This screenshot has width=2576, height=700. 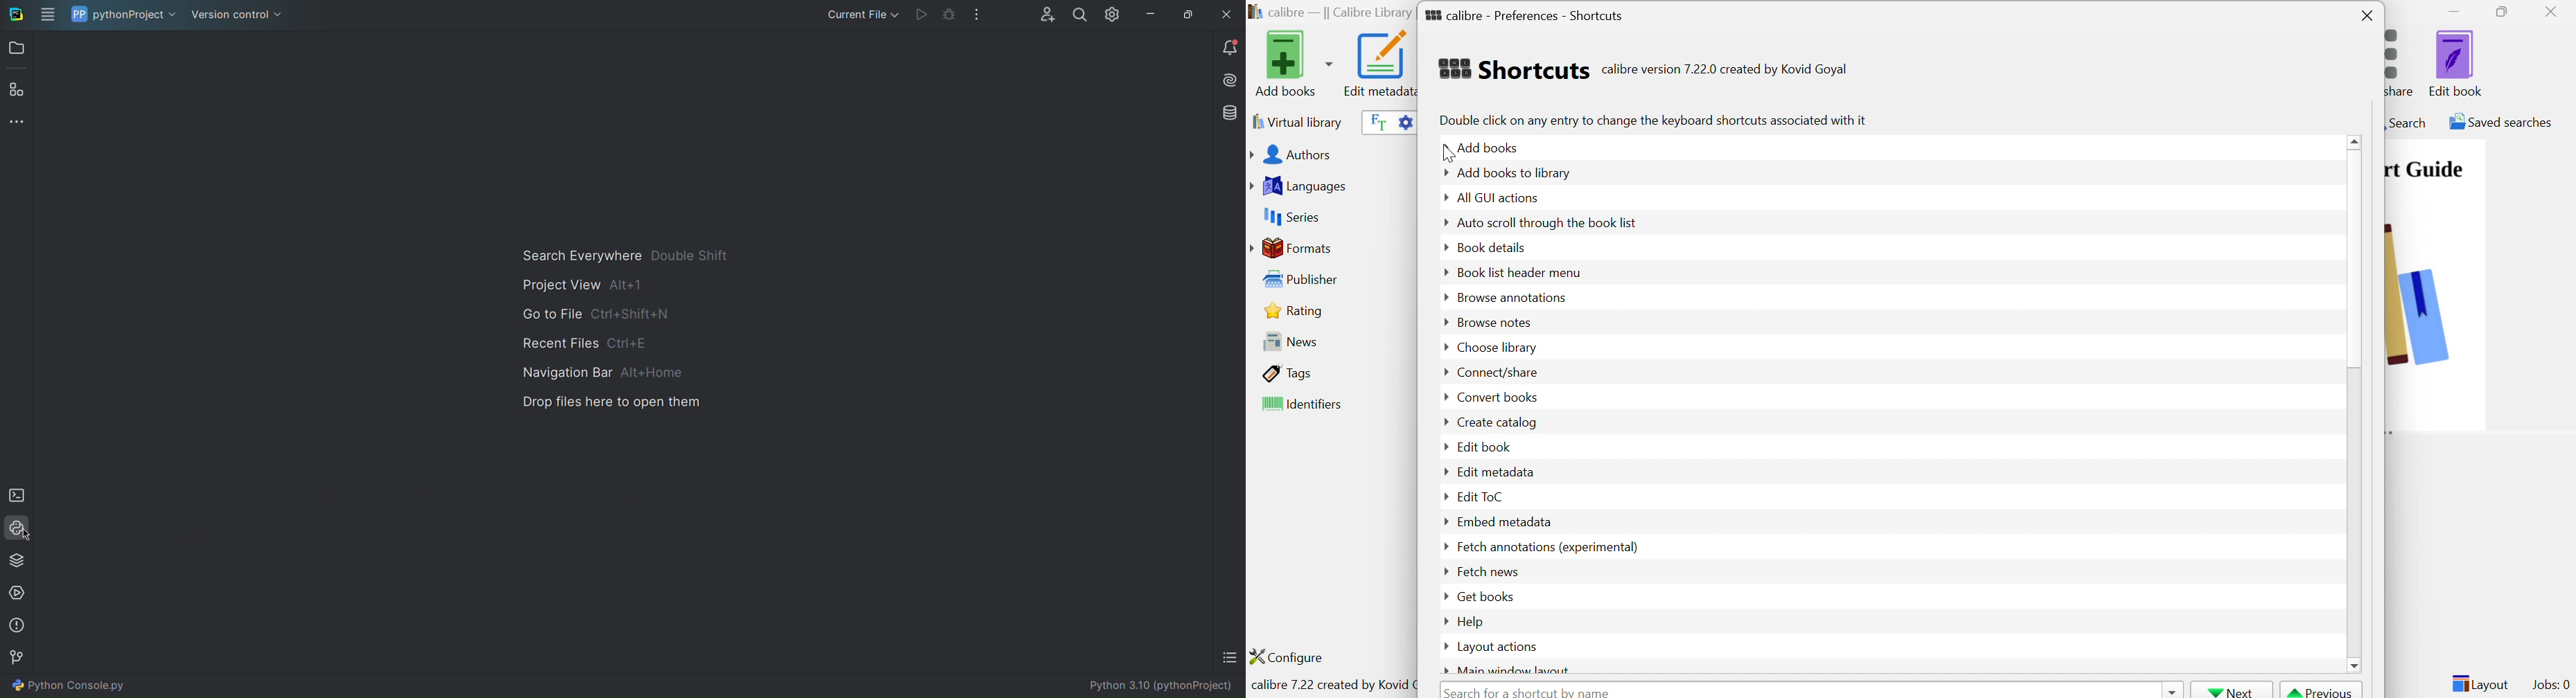 What do you see at coordinates (974, 16) in the screenshot?
I see `More` at bounding box center [974, 16].